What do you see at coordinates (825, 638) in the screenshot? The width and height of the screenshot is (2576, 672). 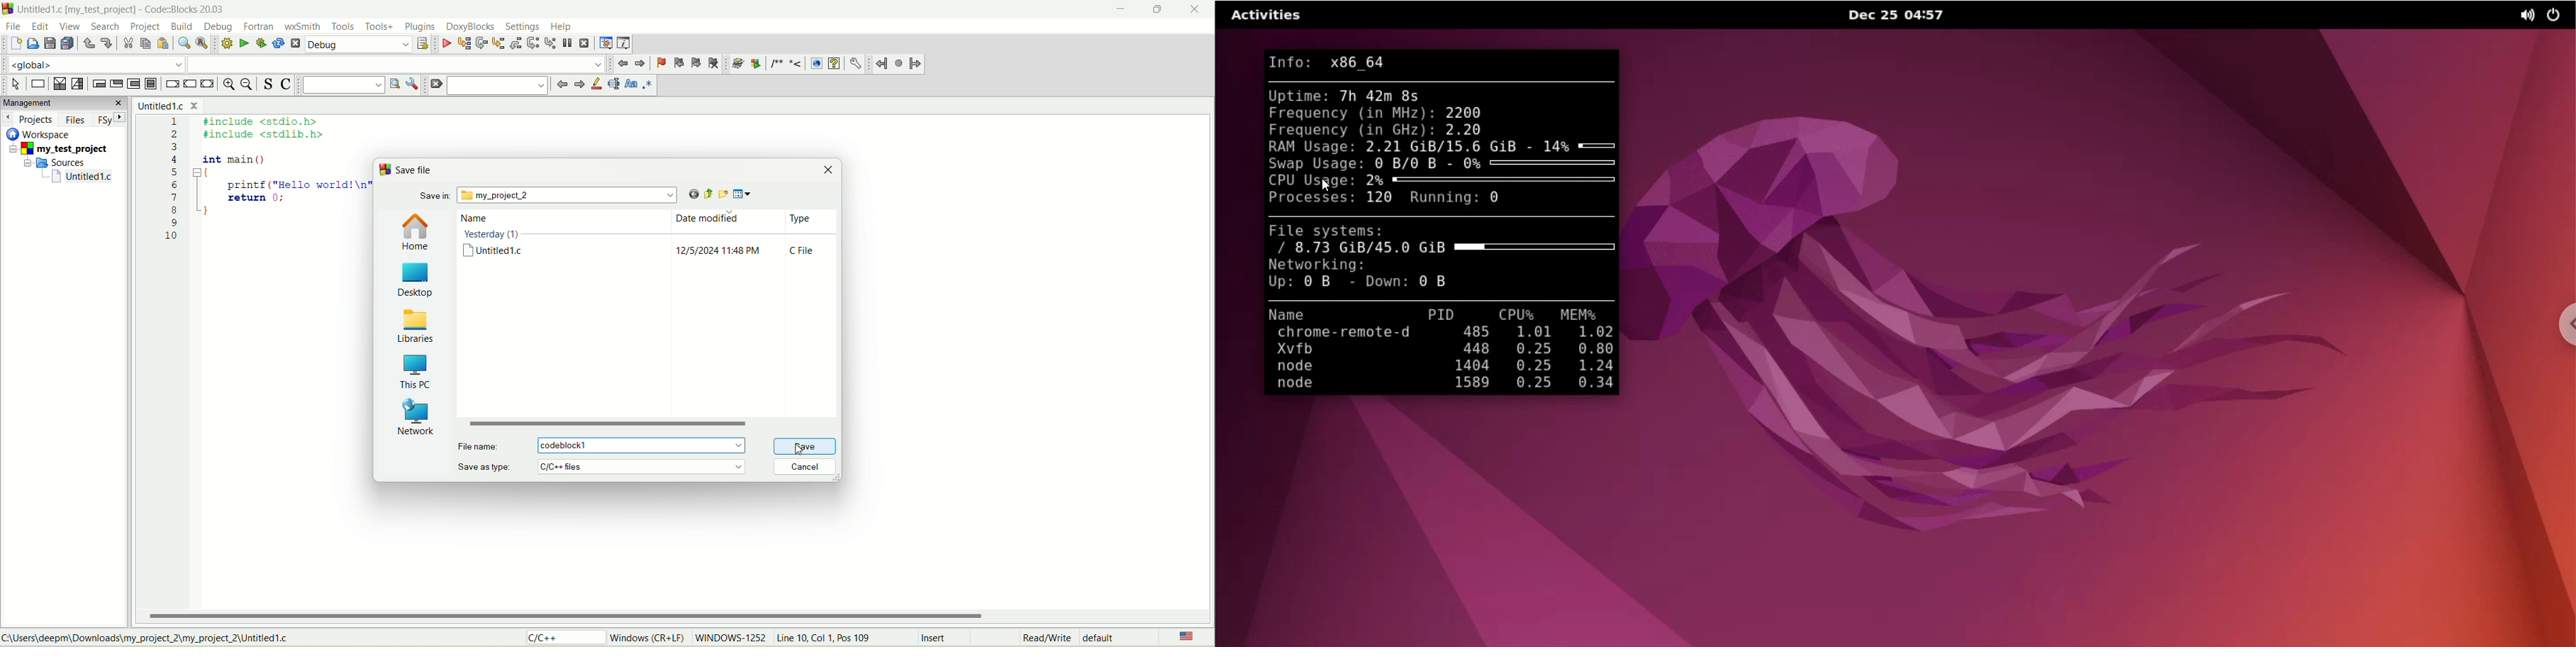 I see `line, col, pos` at bounding box center [825, 638].